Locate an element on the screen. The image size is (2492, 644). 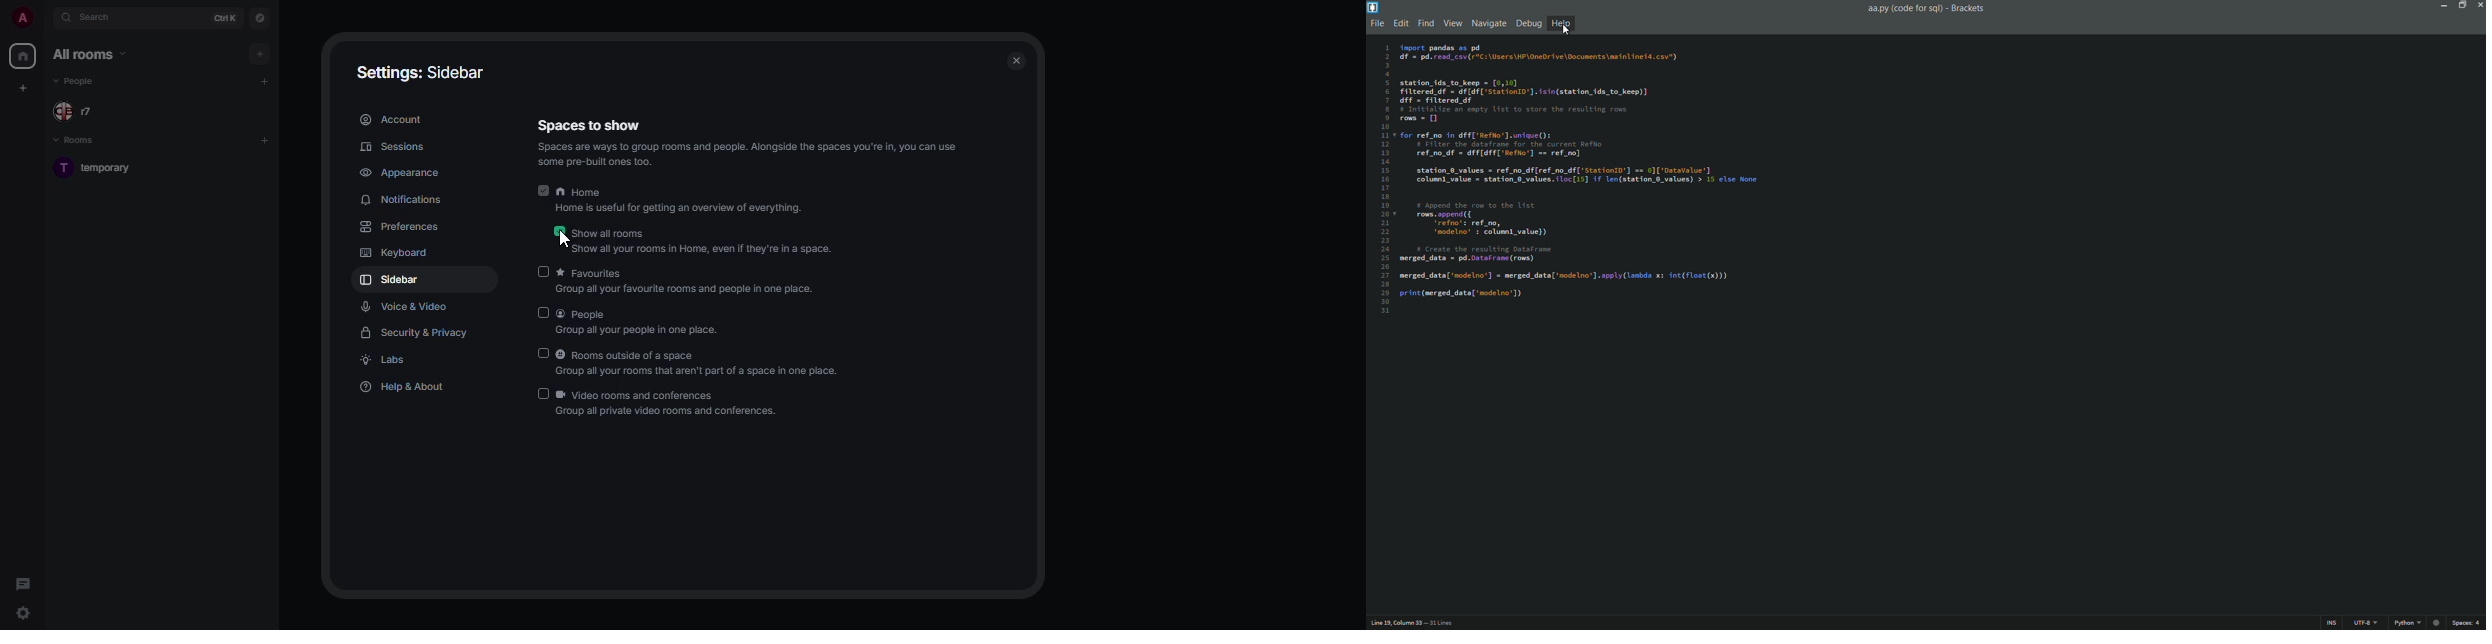
info is located at coordinates (752, 155).